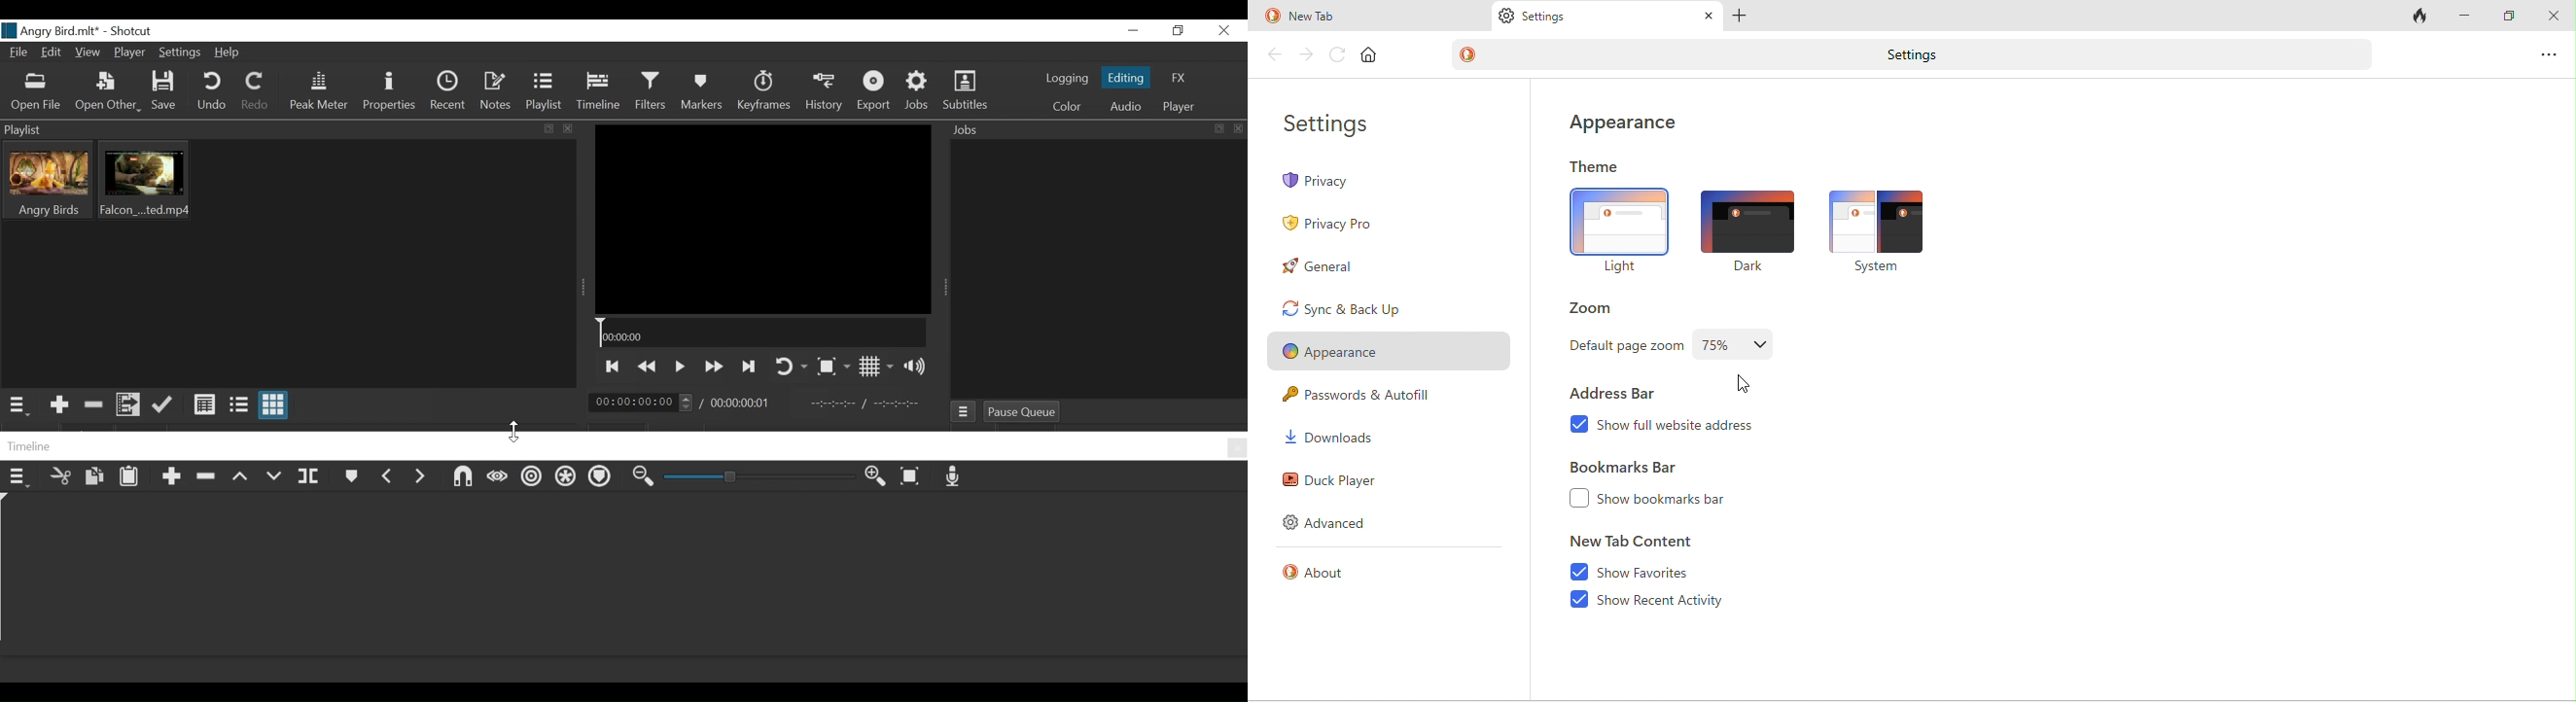  Describe the element at coordinates (761, 333) in the screenshot. I see `Timeline` at that location.